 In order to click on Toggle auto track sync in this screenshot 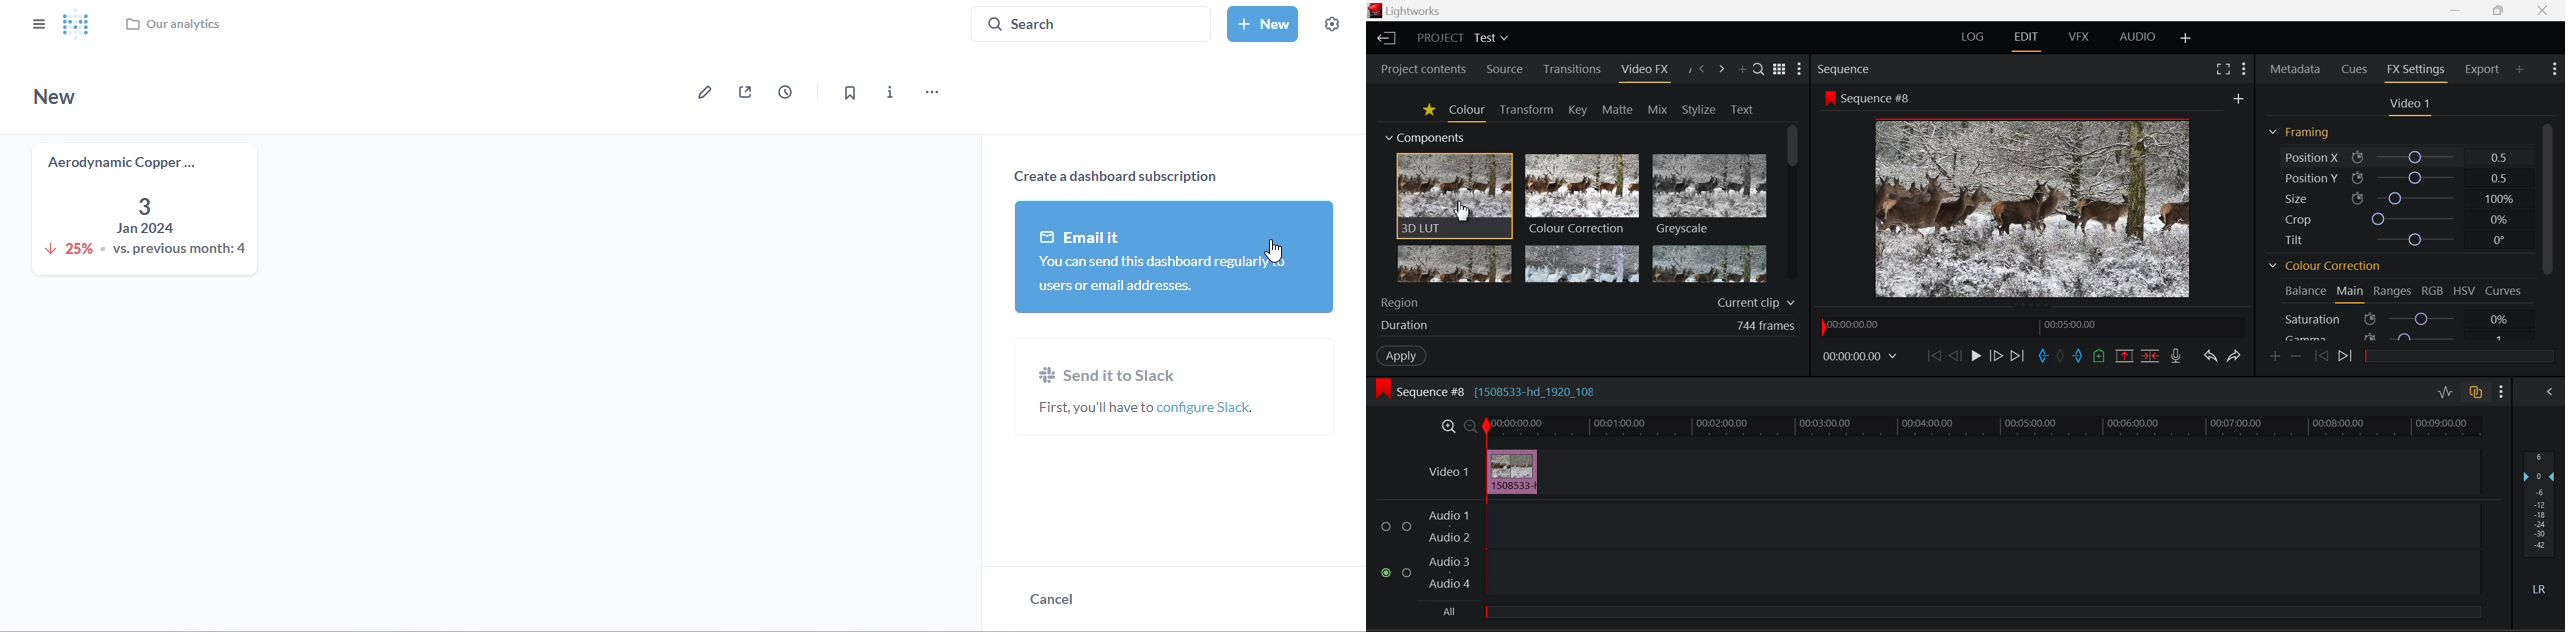, I will do `click(2476, 392)`.